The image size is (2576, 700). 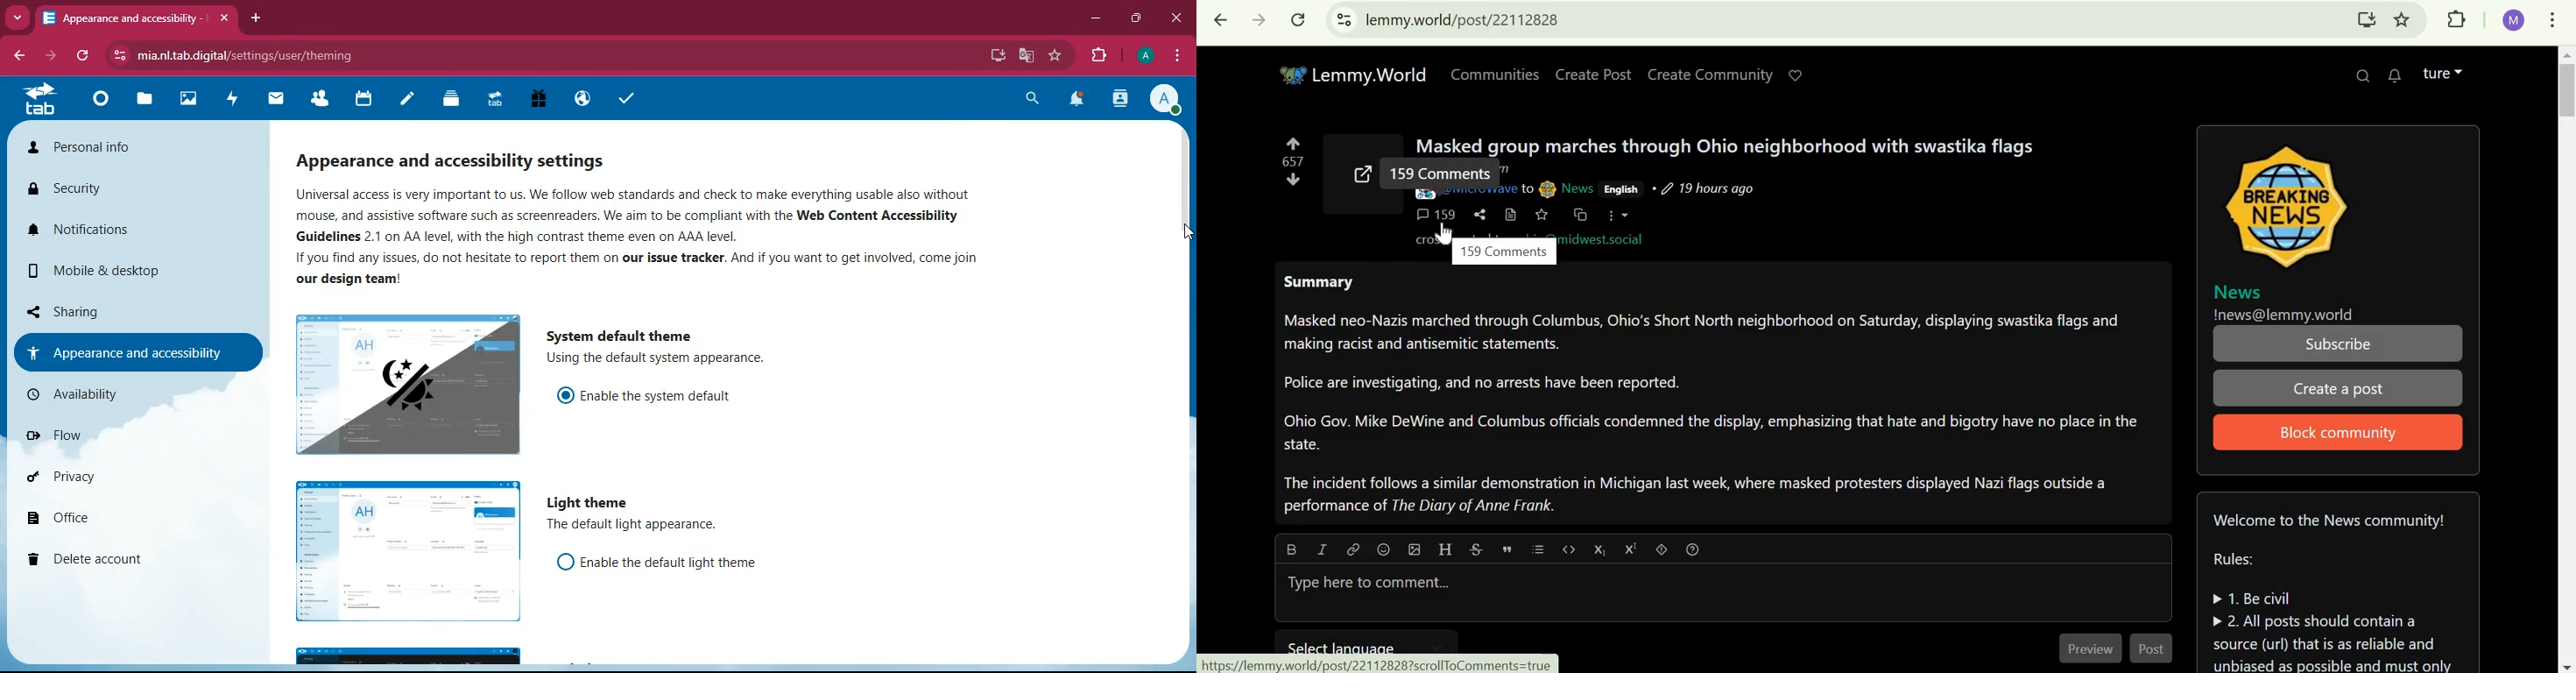 I want to click on cursor, so click(x=1444, y=234).